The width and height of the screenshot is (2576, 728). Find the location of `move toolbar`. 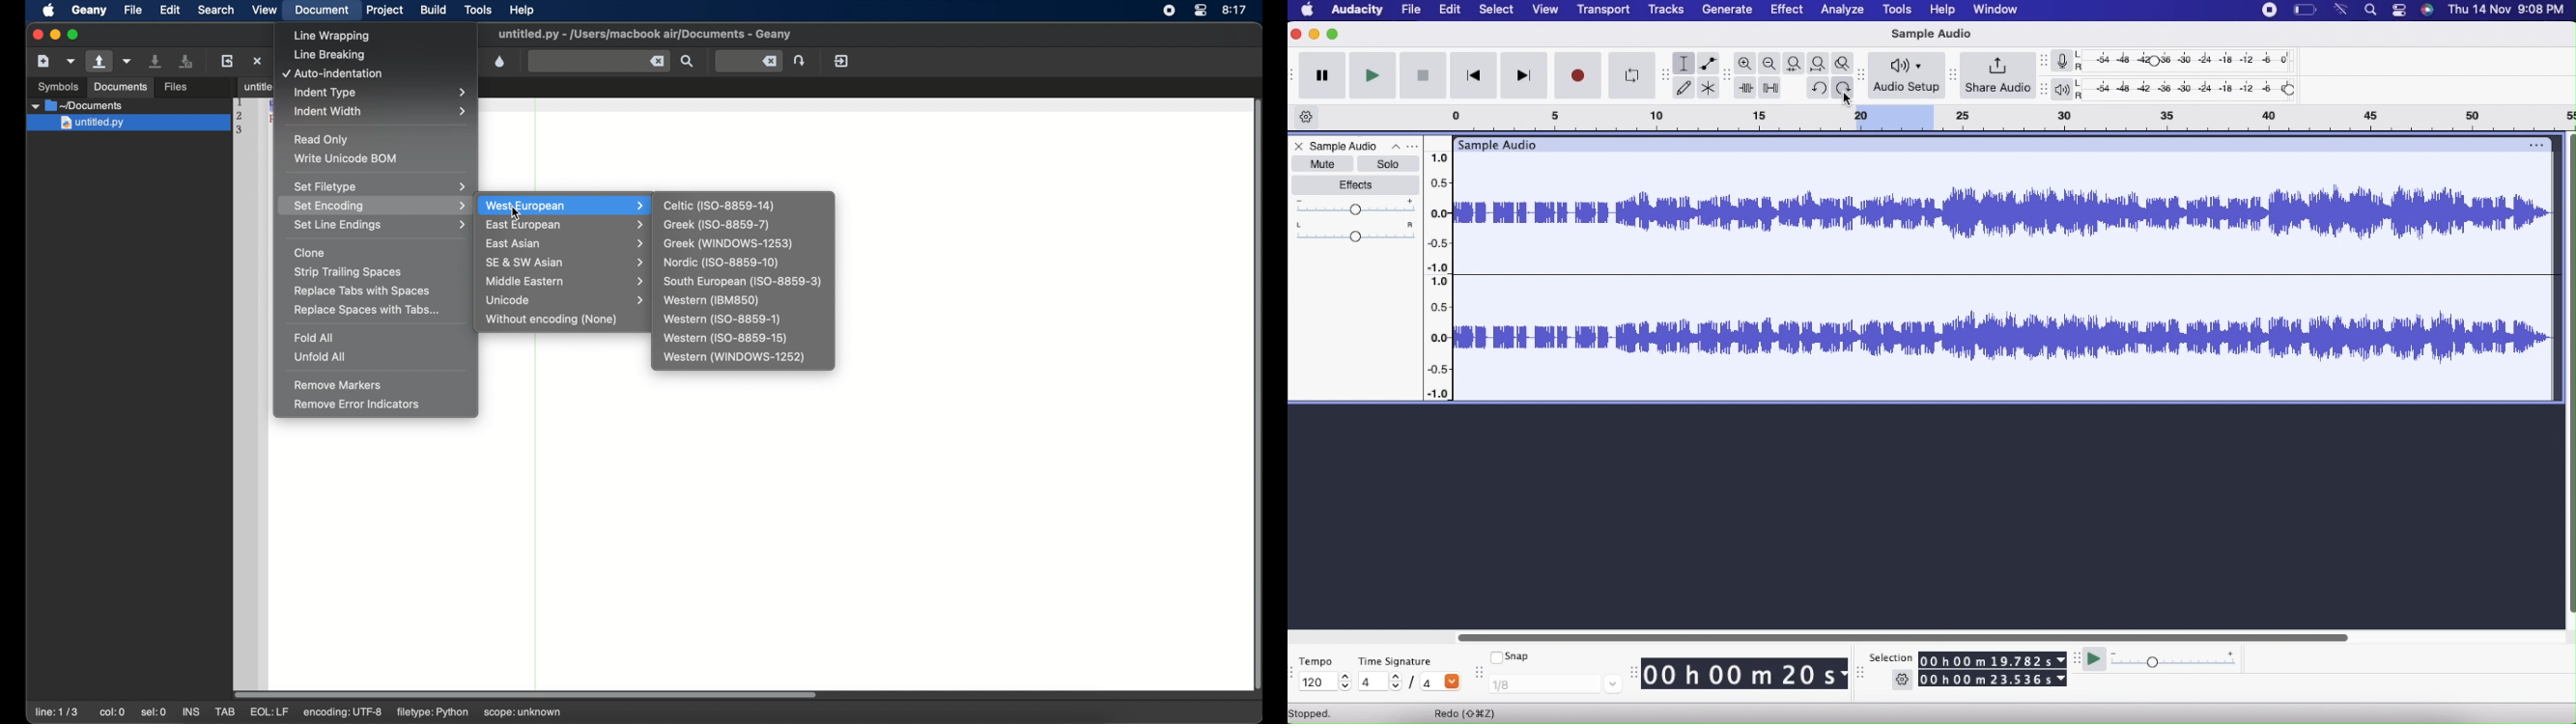

move toolbar is located at coordinates (1666, 76).